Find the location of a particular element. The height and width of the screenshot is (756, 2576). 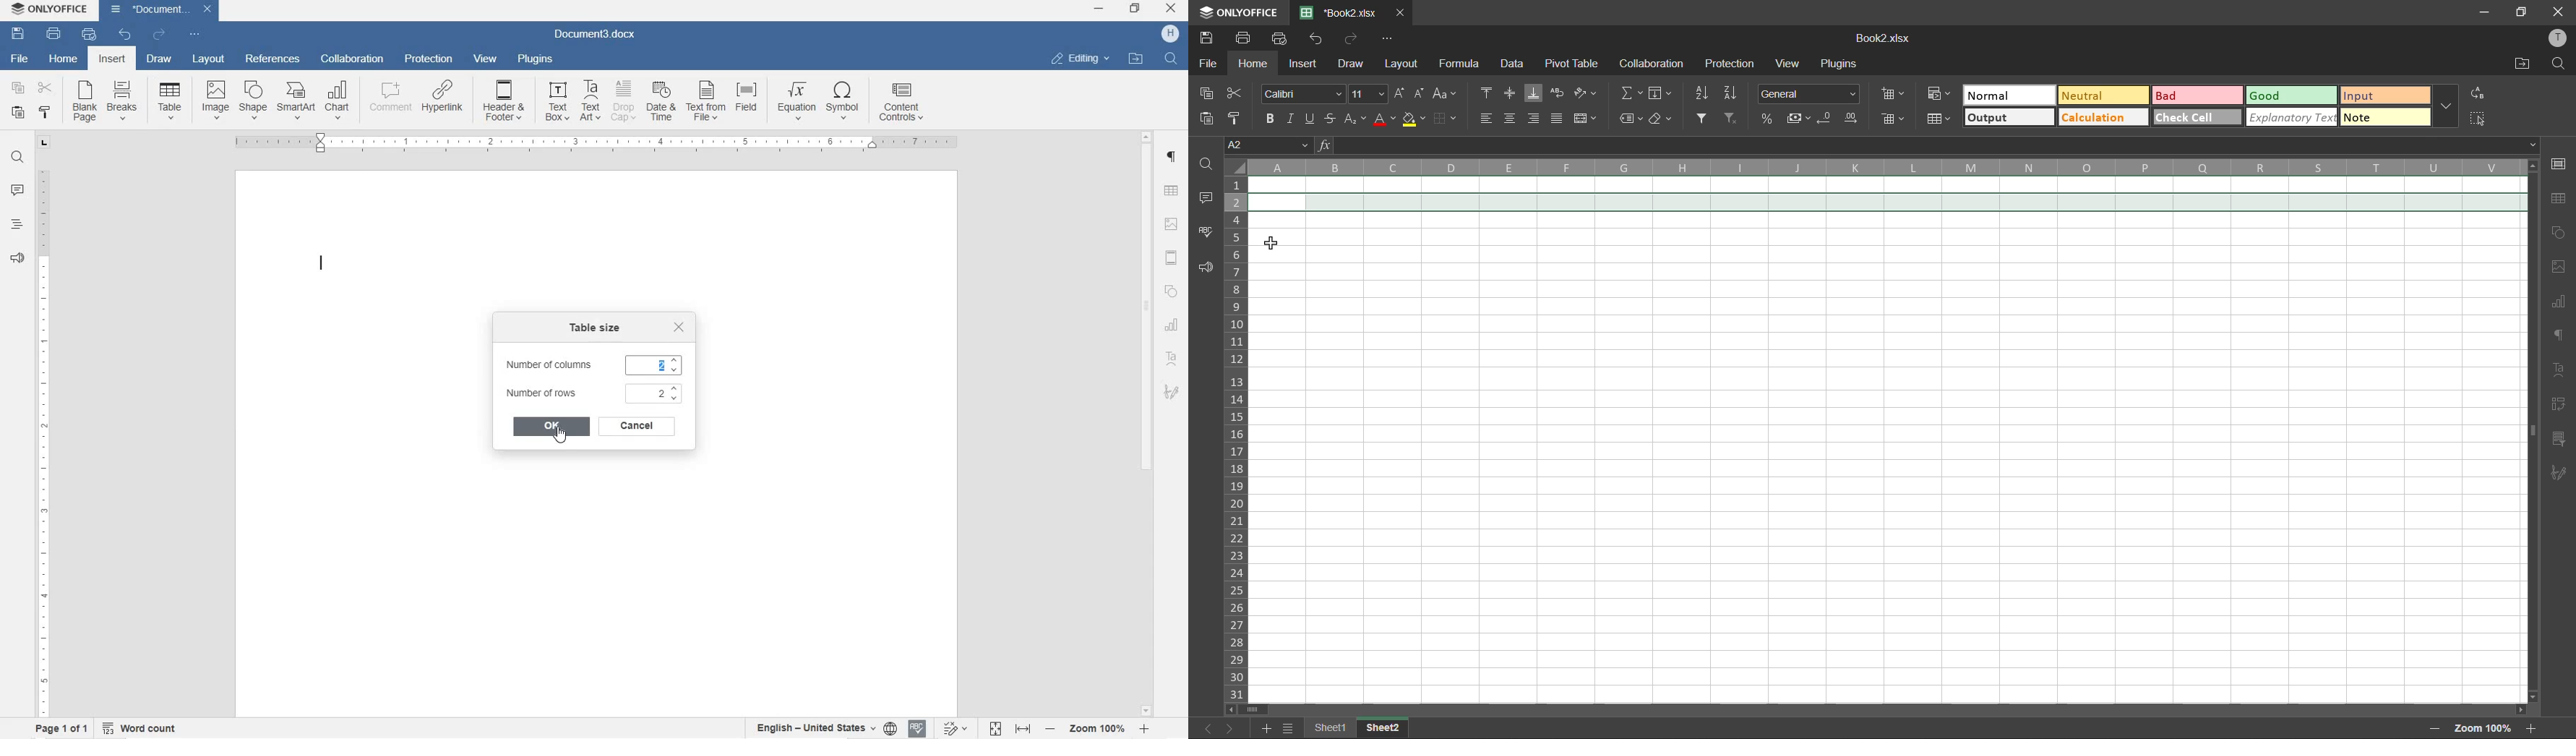

align bottom is located at coordinates (1531, 94).